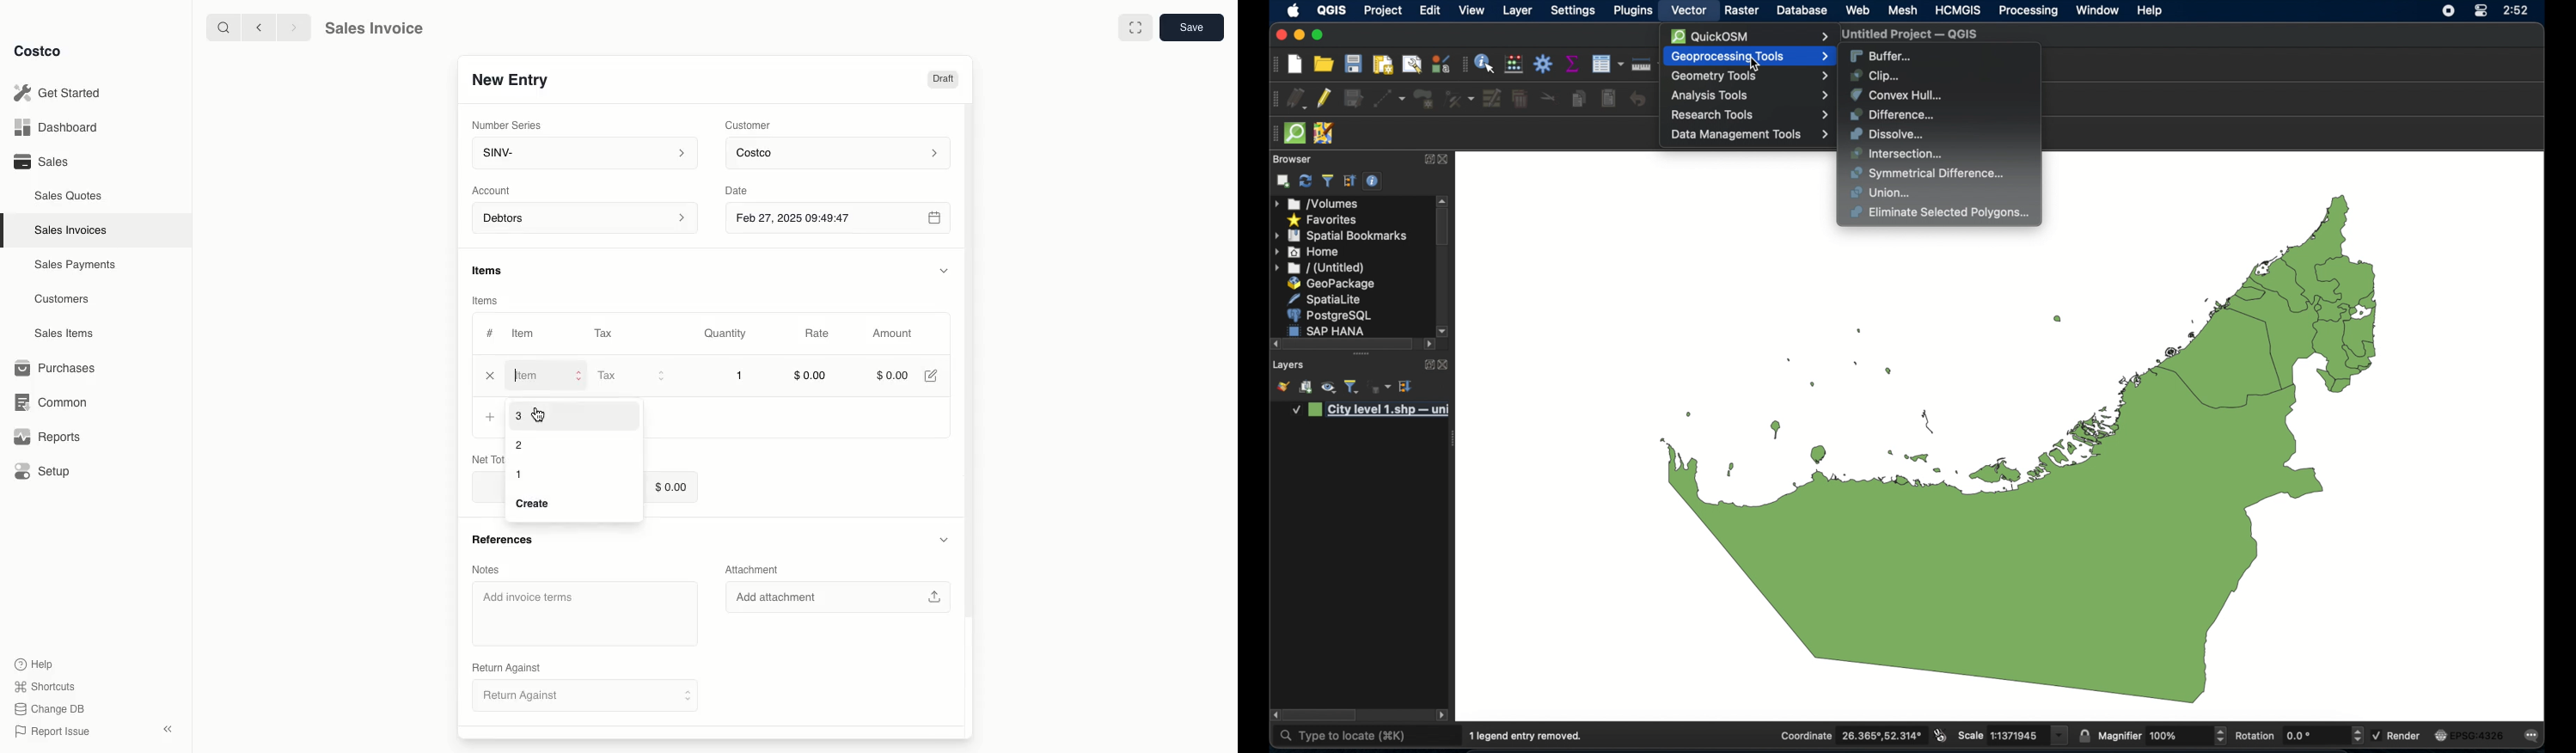  I want to click on untitled project - QGIS, so click(1910, 35).